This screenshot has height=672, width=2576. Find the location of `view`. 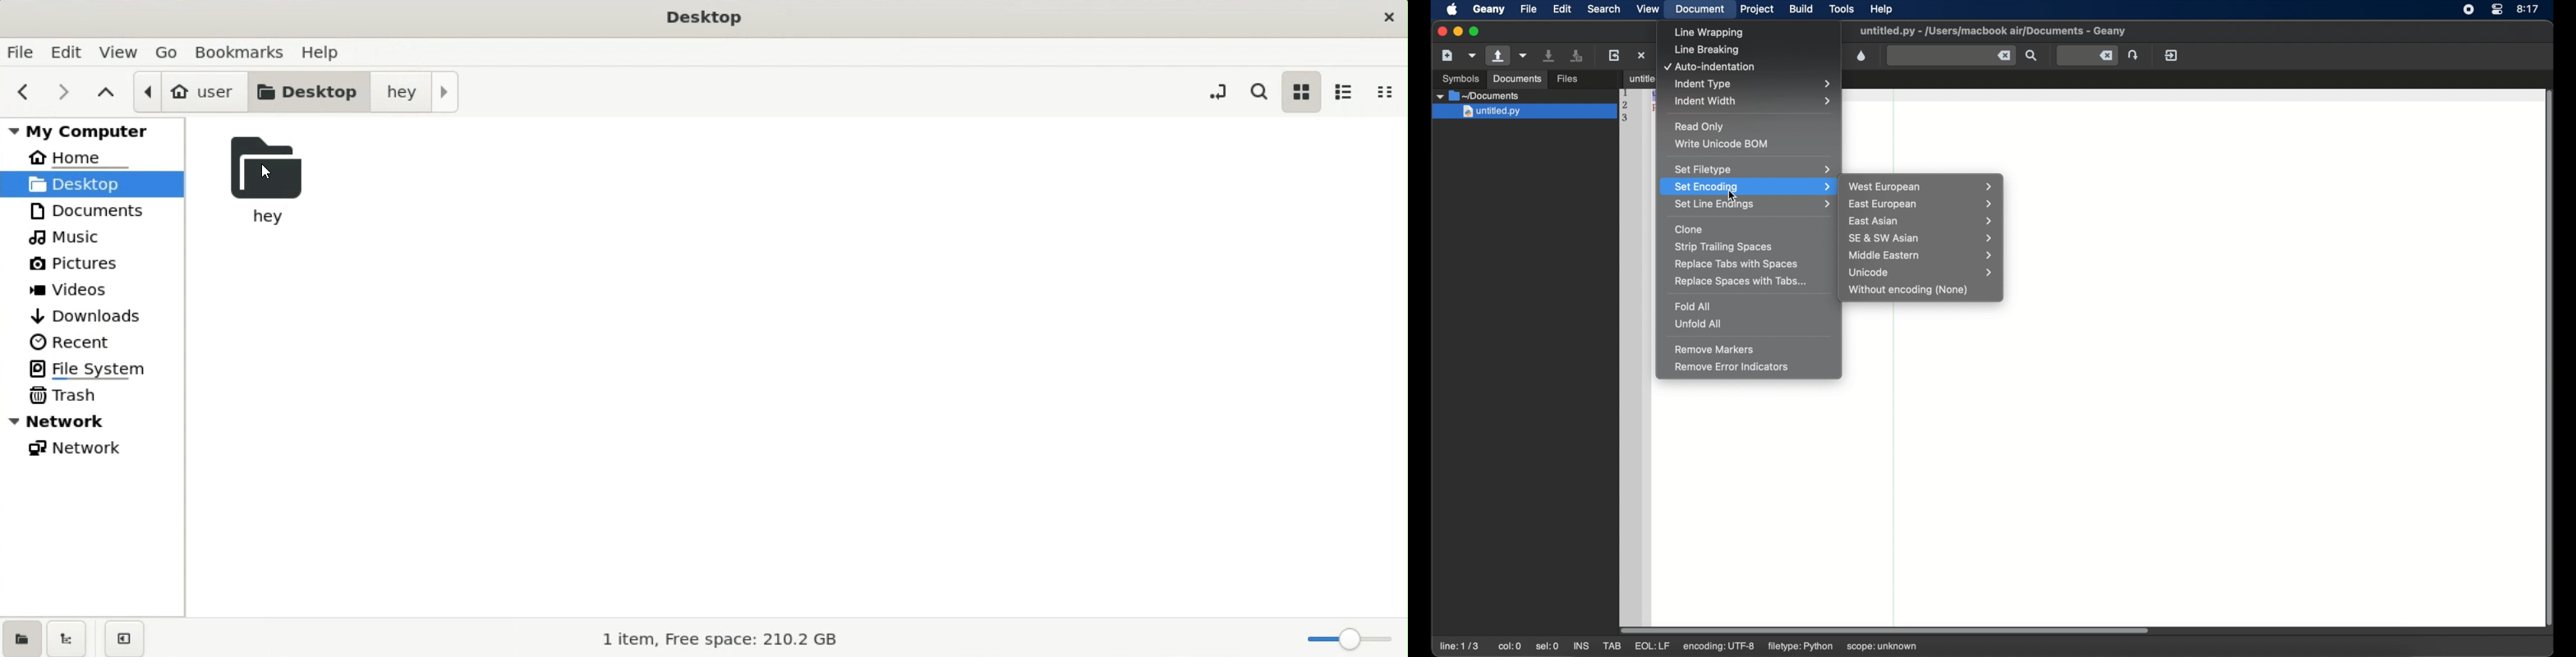

view is located at coordinates (120, 51).